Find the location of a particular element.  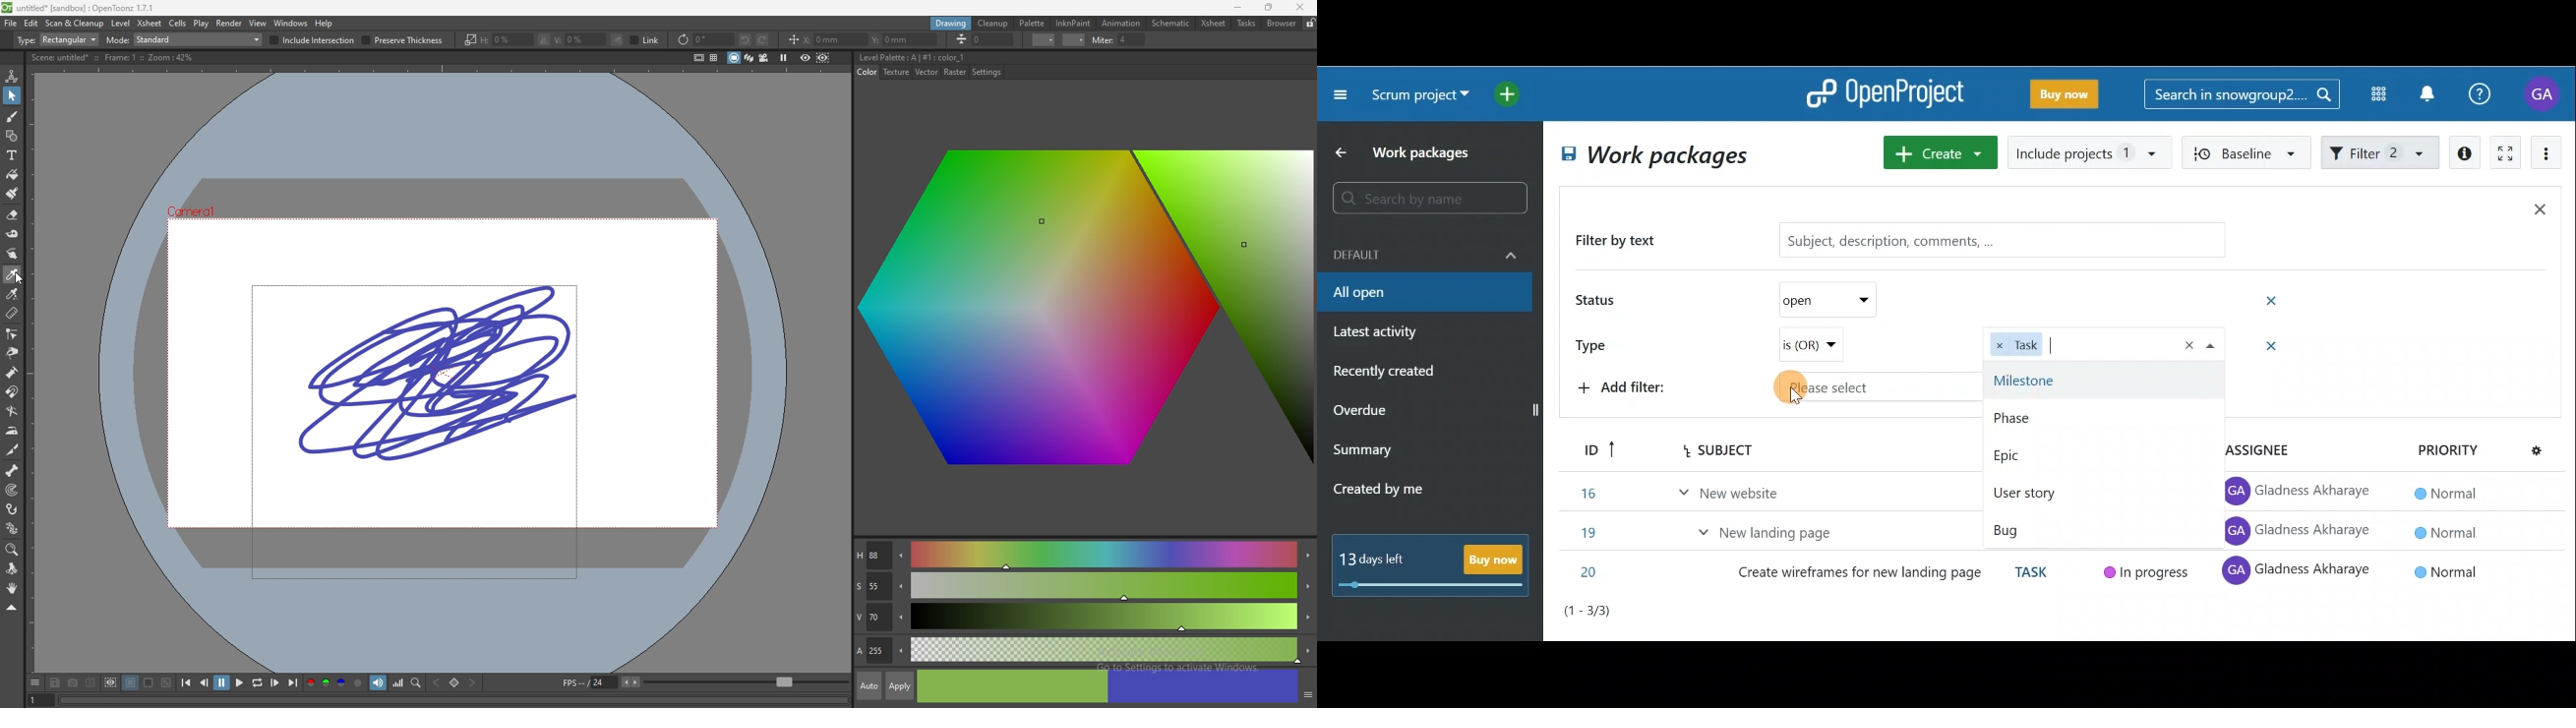

skeleton tool is located at coordinates (12, 470).